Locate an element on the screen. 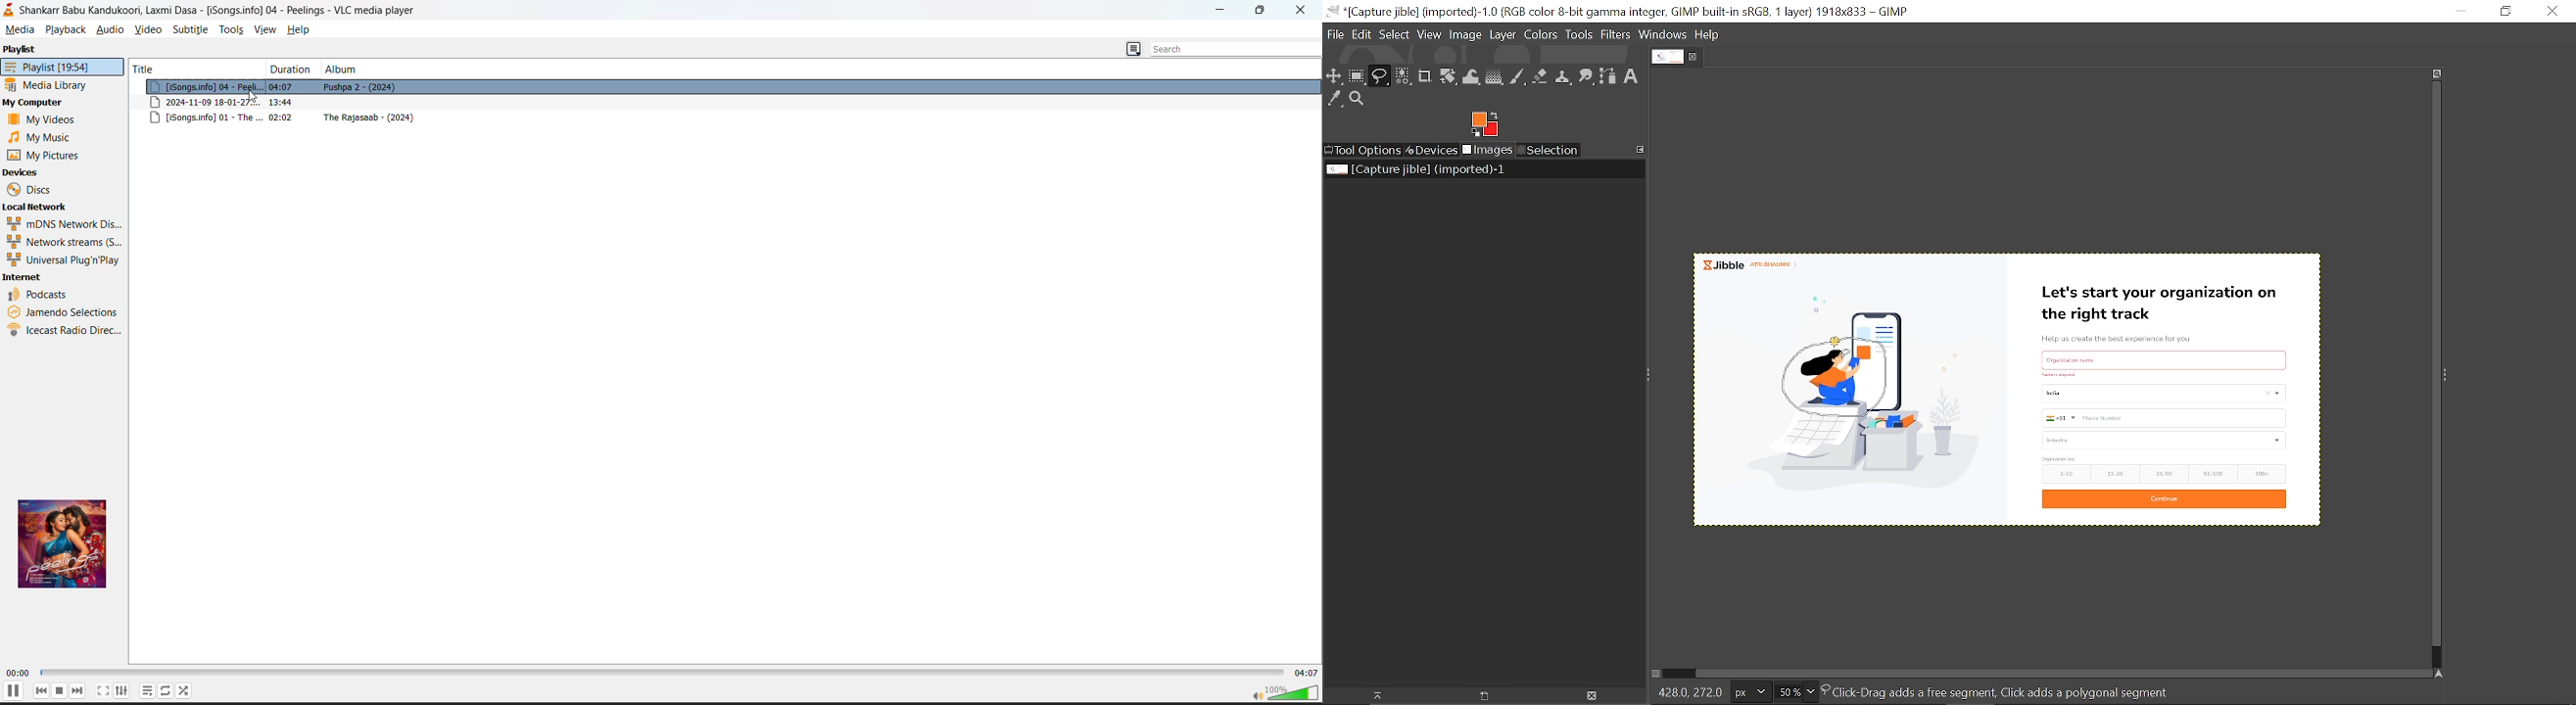 The image size is (2576, 728). Navigate this window is located at coordinates (2443, 675).